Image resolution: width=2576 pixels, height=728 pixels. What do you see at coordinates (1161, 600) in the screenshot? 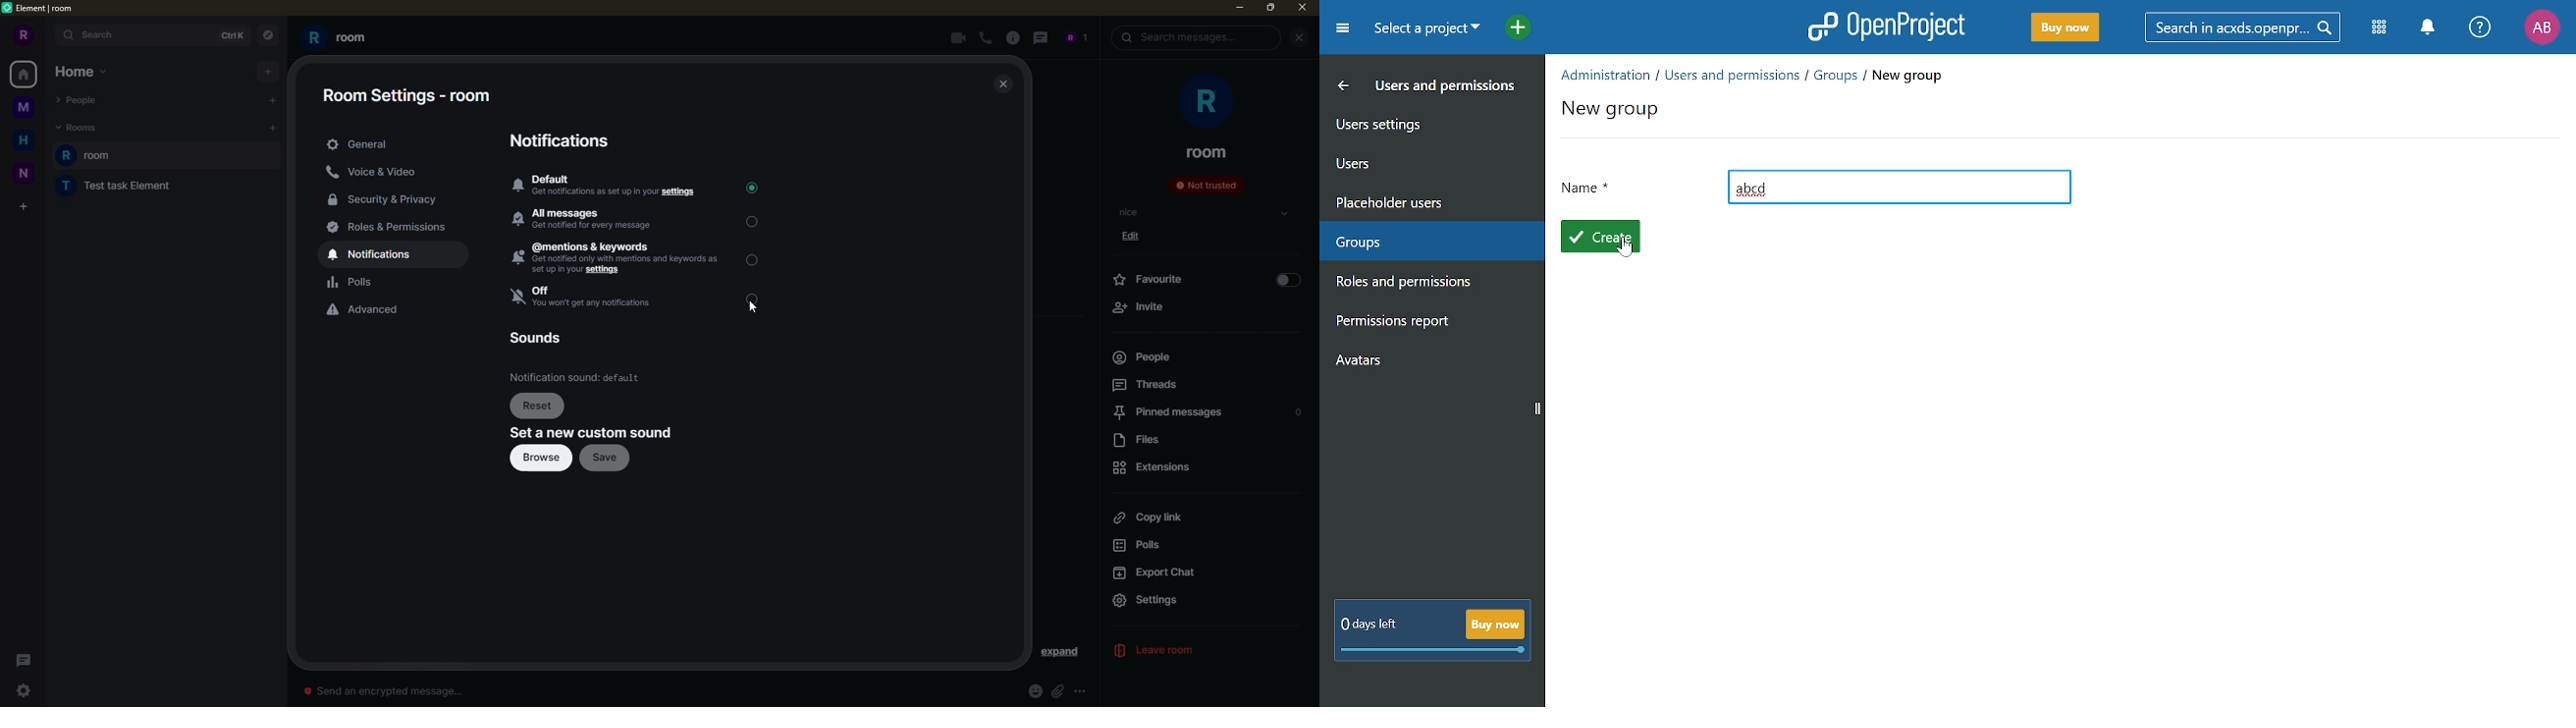
I see `settings` at bounding box center [1161, 600].